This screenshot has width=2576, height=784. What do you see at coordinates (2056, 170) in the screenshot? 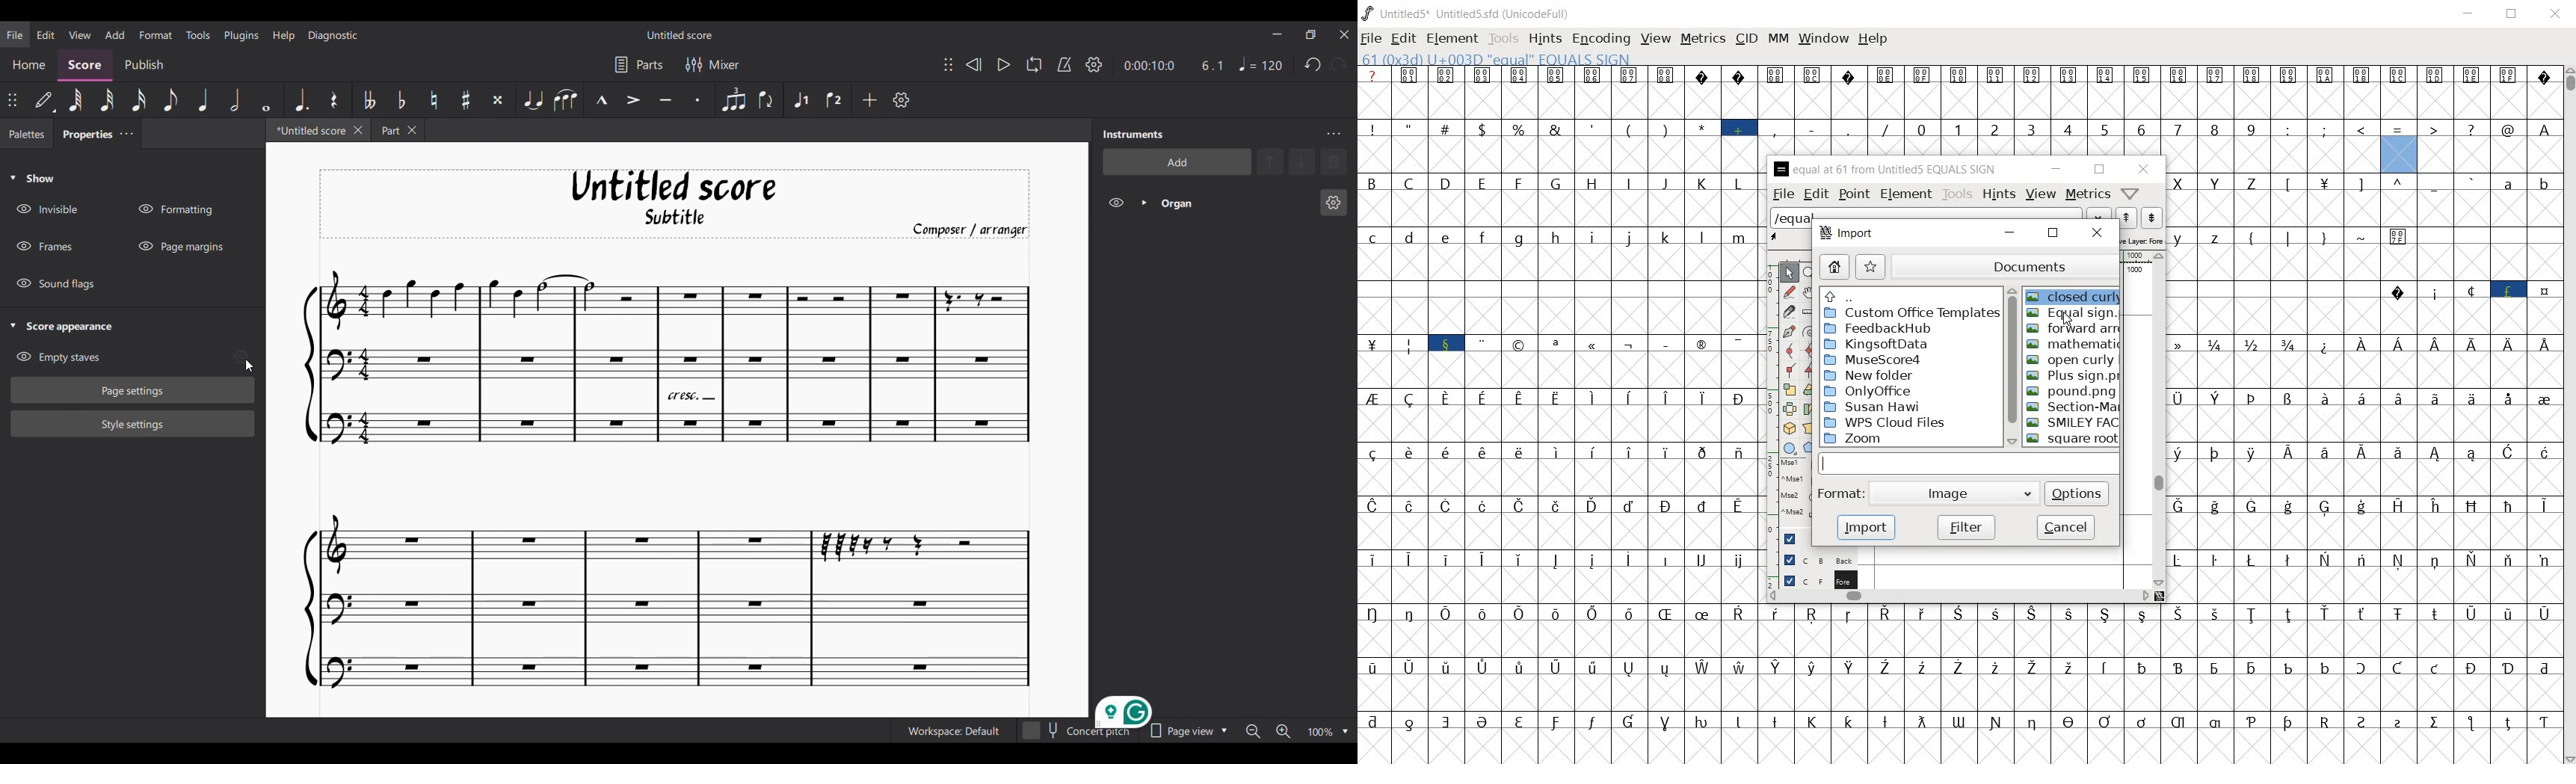
I see `minimize` at bounding box center [2056, 170].